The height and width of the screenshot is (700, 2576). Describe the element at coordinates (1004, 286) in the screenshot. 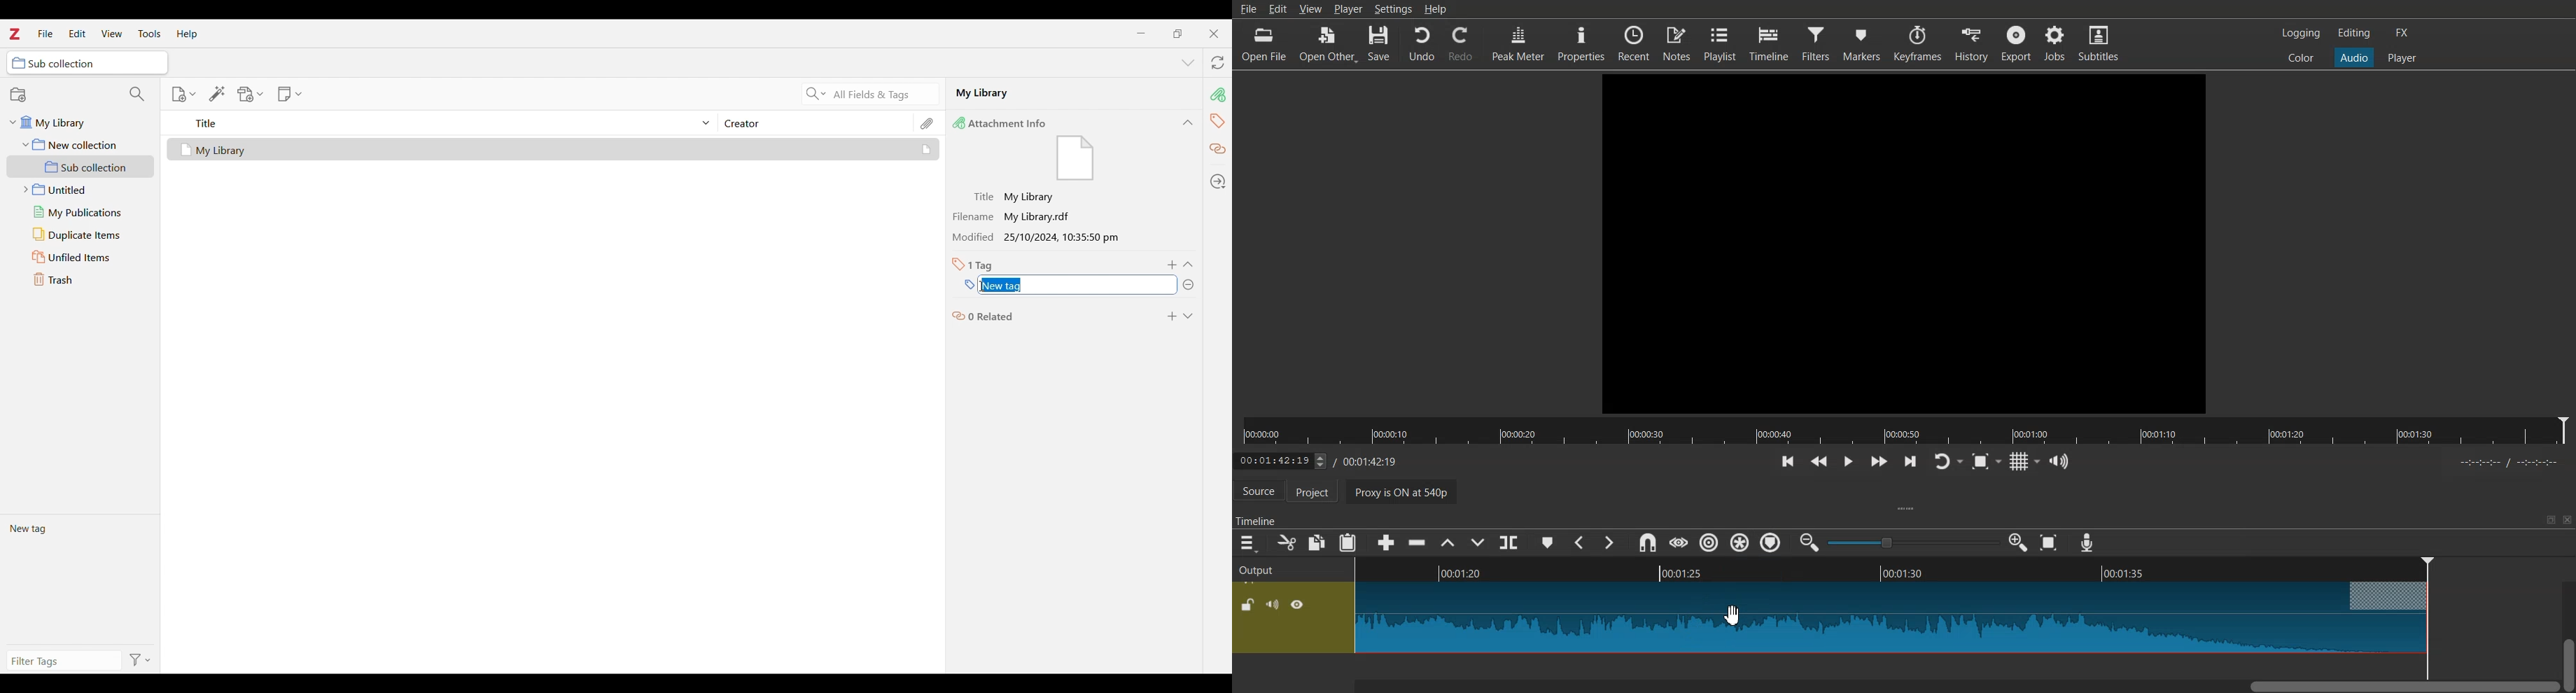

I see `Selected text highlighted` at that location.